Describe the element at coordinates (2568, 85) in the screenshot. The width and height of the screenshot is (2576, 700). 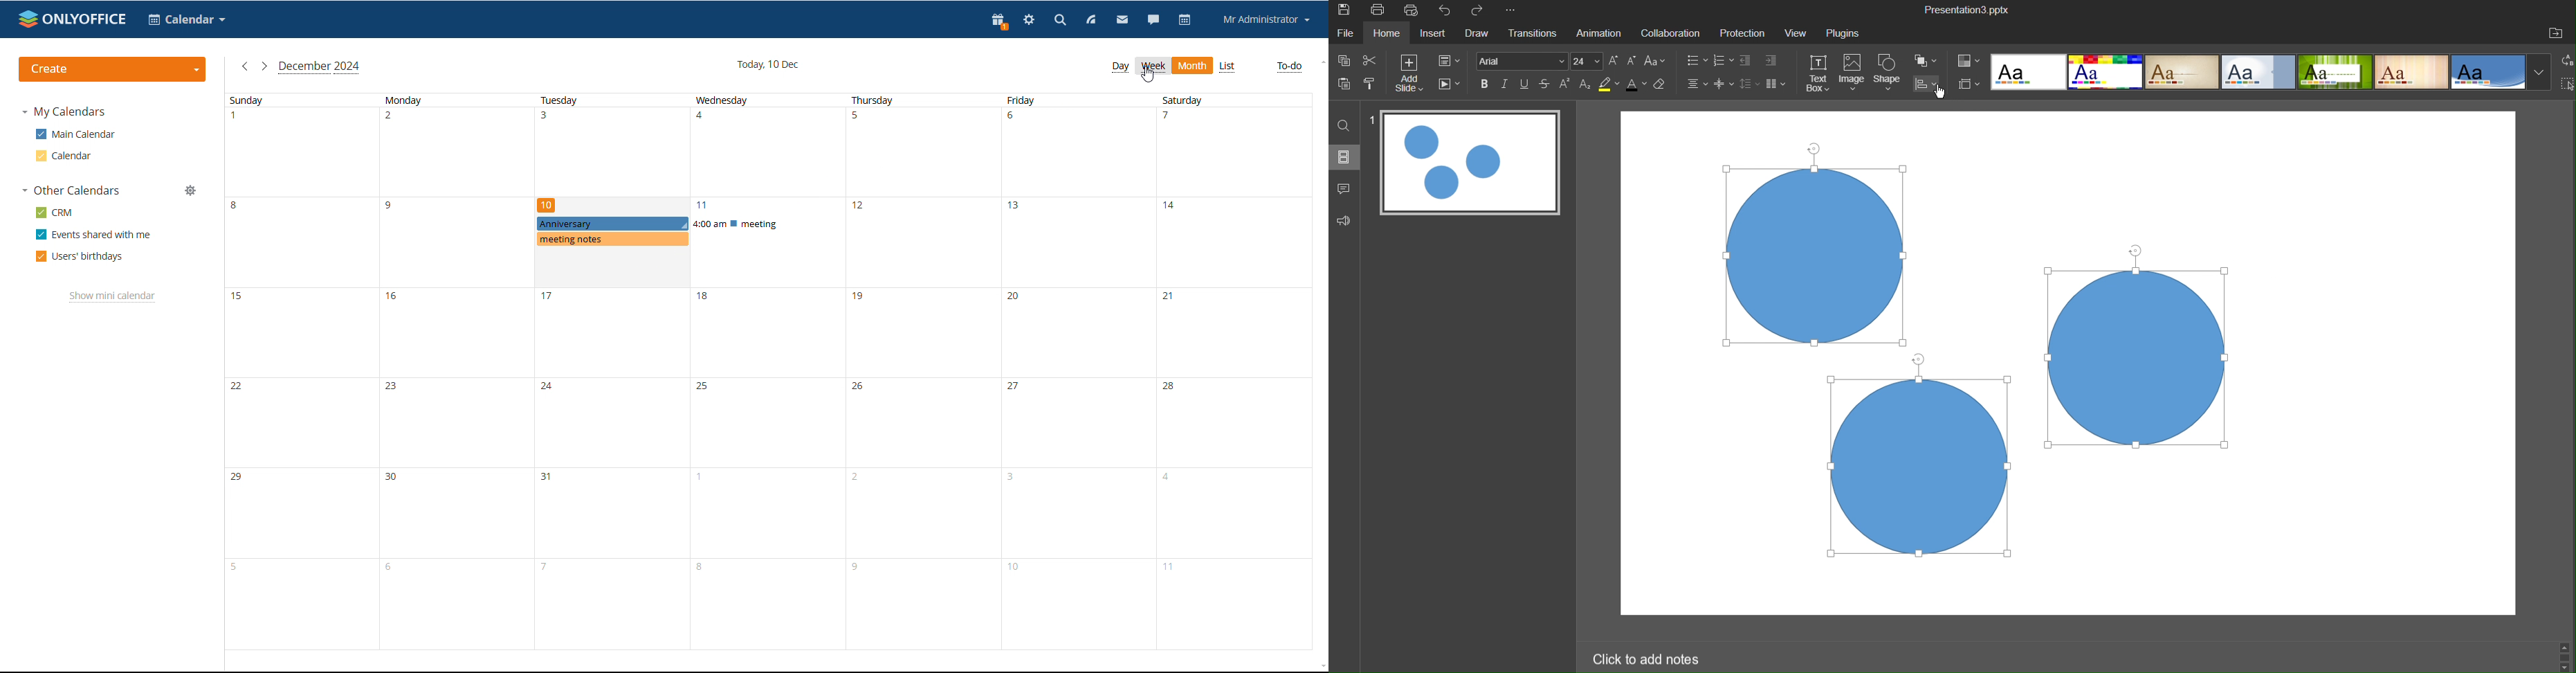
I see `Select All` at that location.